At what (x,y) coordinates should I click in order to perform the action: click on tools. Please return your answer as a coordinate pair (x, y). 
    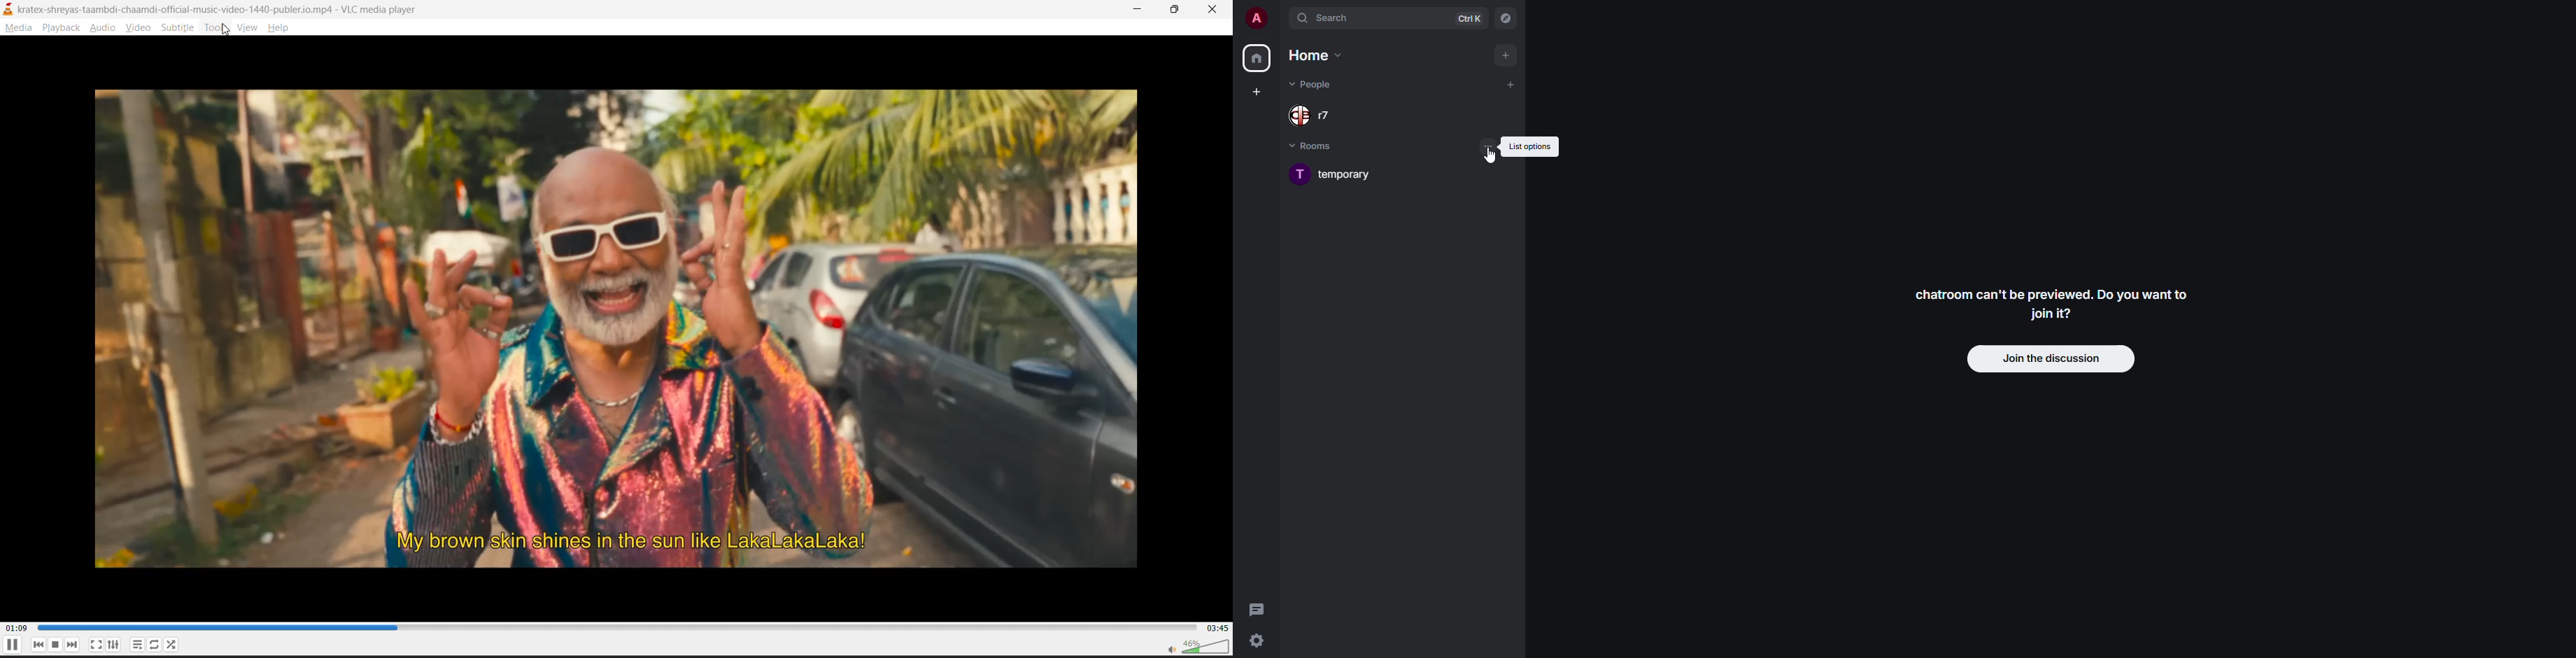
    Looking at the image, I should click on (214, 29).